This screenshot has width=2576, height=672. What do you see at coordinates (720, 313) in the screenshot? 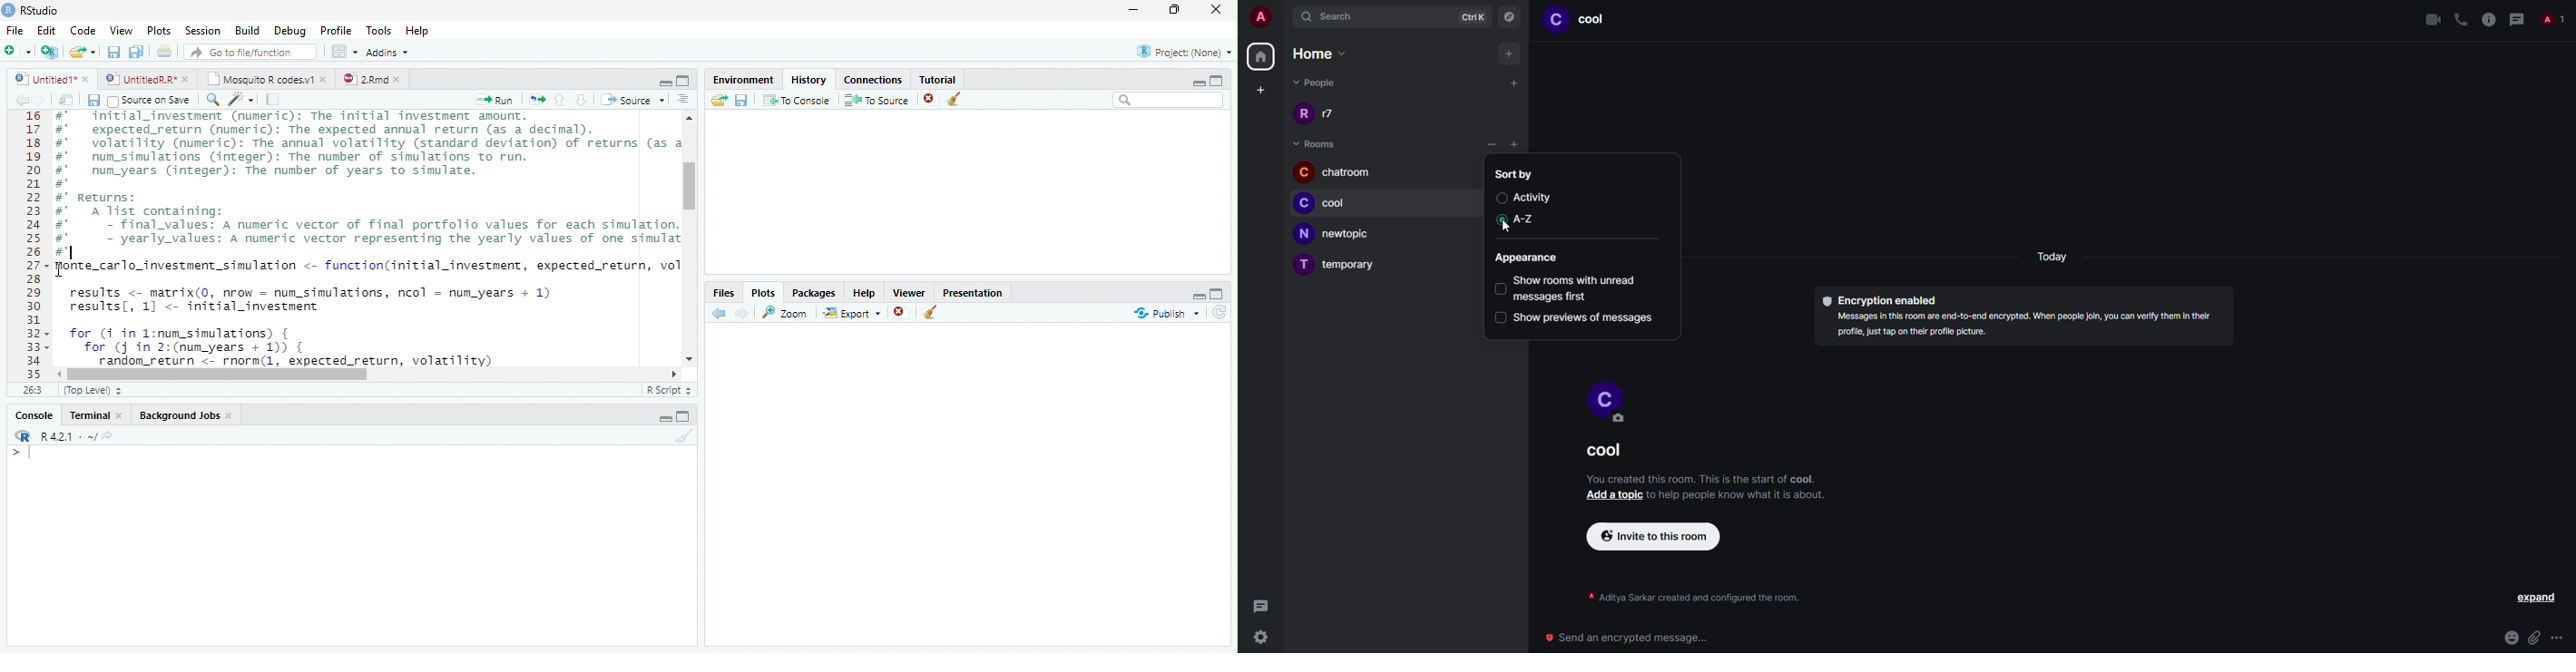
I see `Go to previous plot` at bounding box center [720, 313].